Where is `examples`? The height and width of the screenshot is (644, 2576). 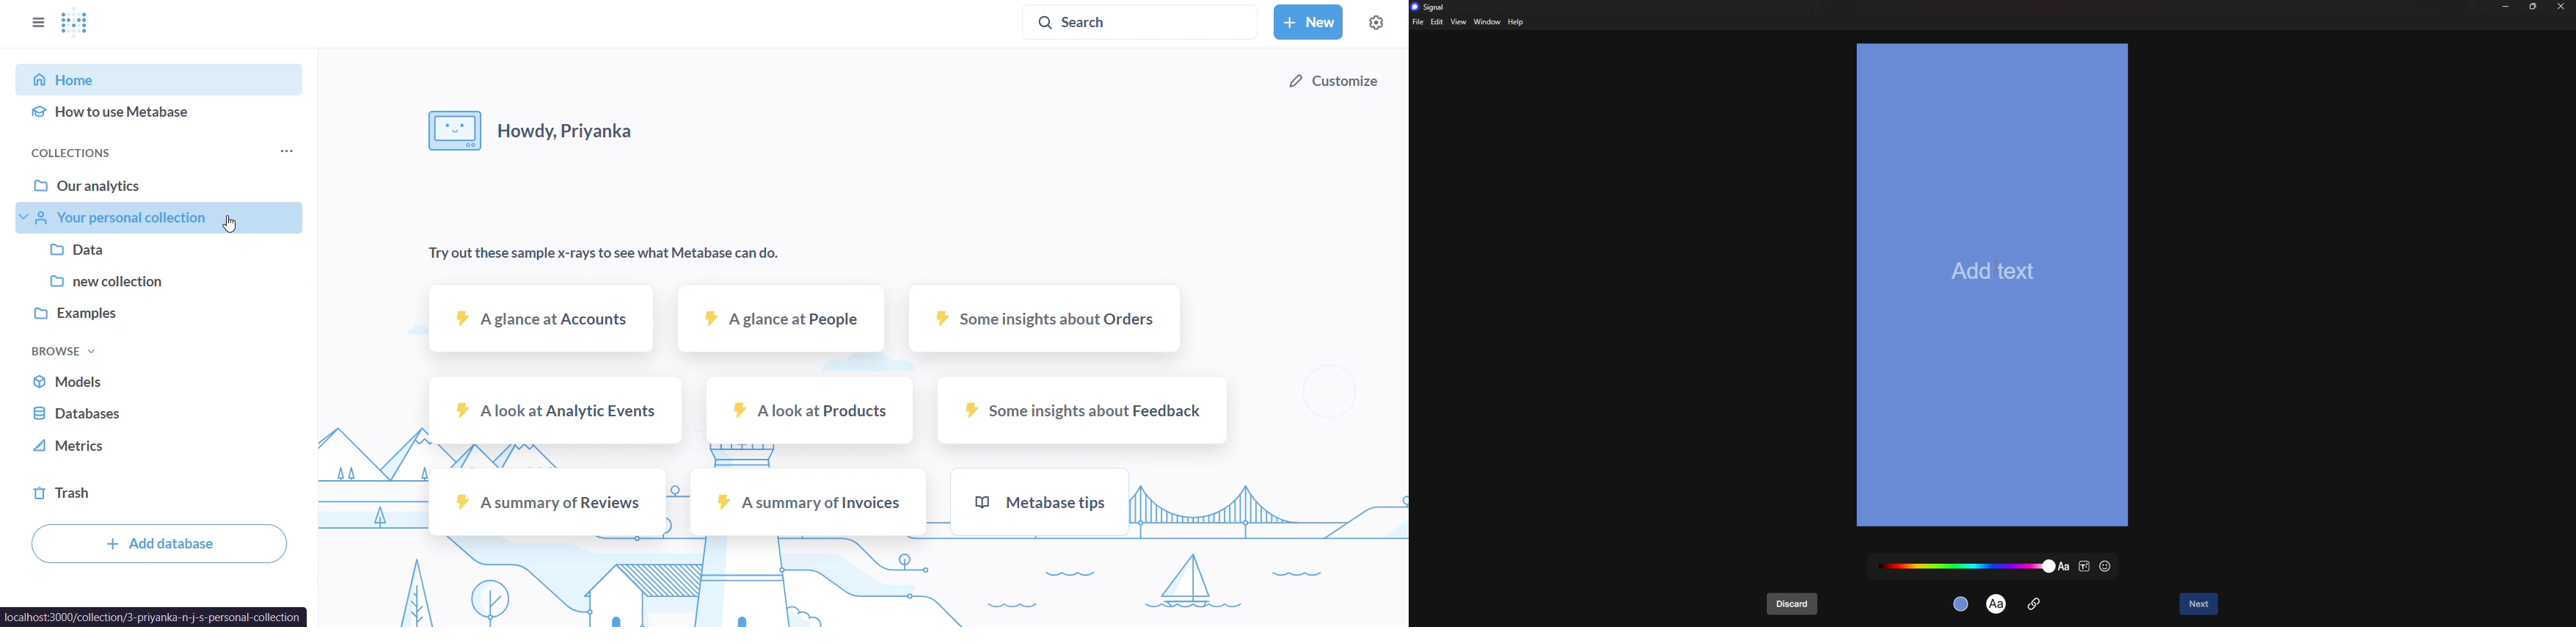
examples is located at coordinates (163, 308).